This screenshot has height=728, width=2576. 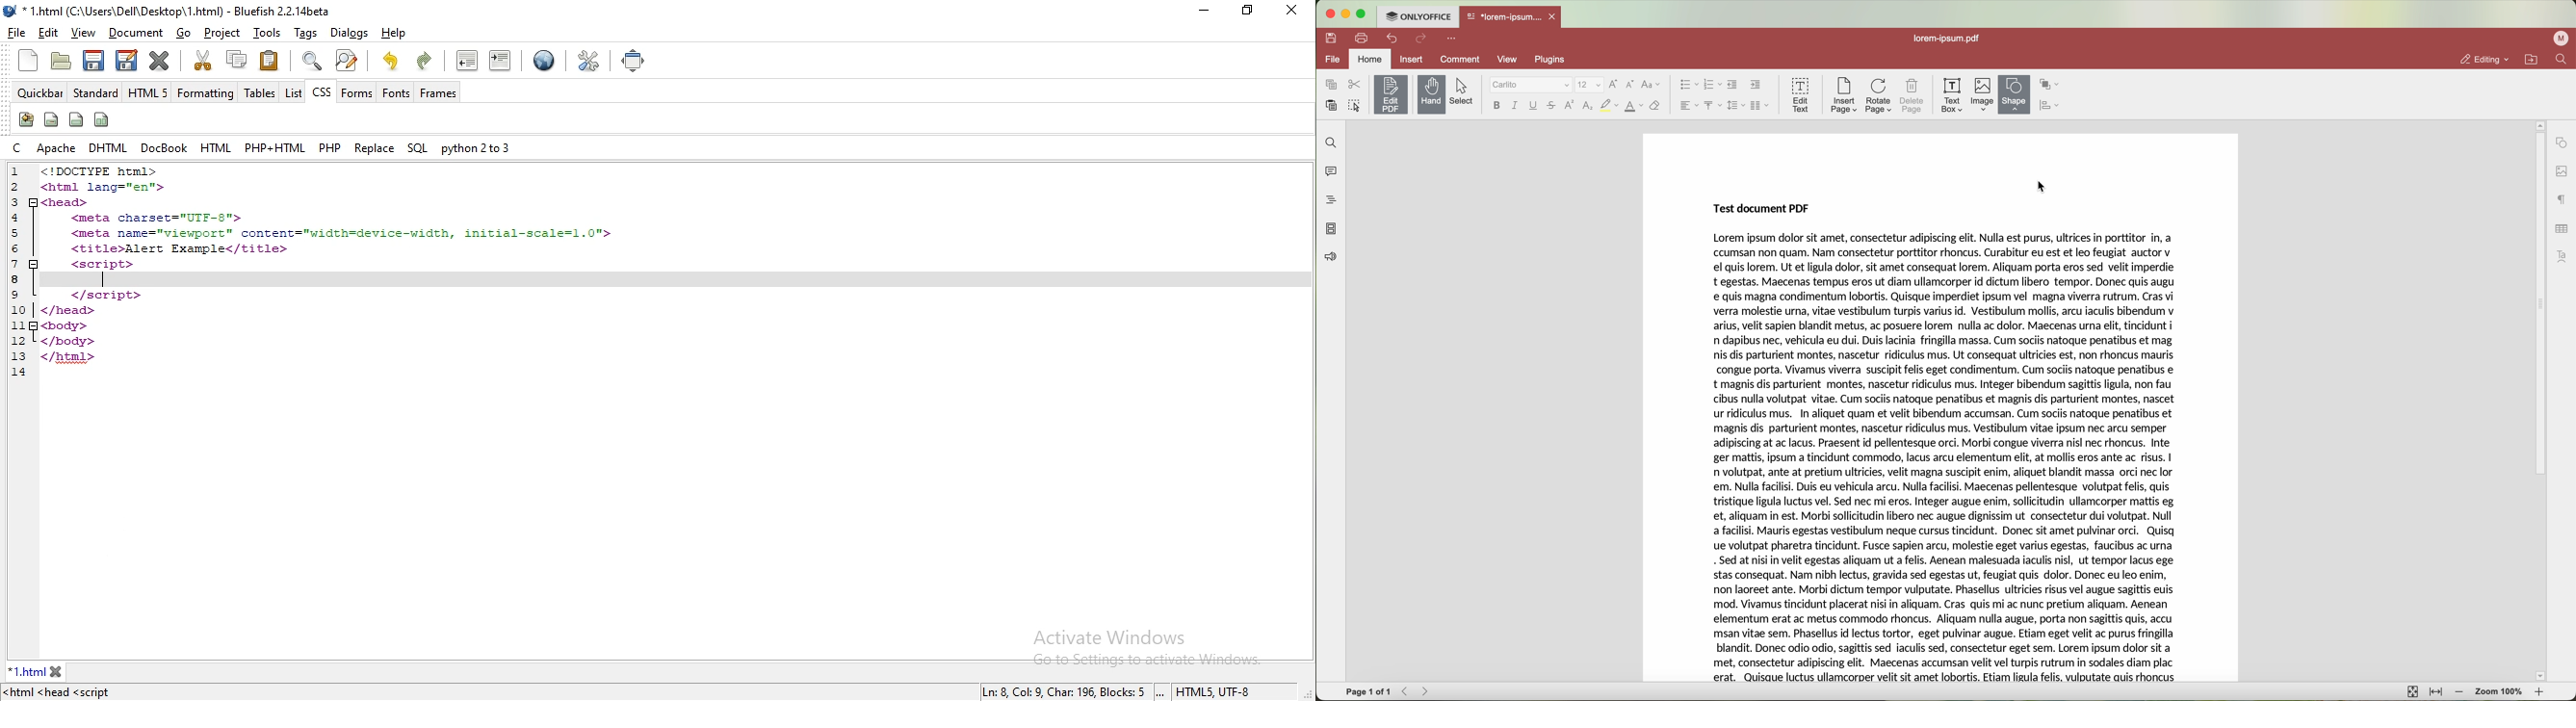 What do you see at coordinates (18, 33) in the screenshot?
I see `file` at bounding box center [18, 33].